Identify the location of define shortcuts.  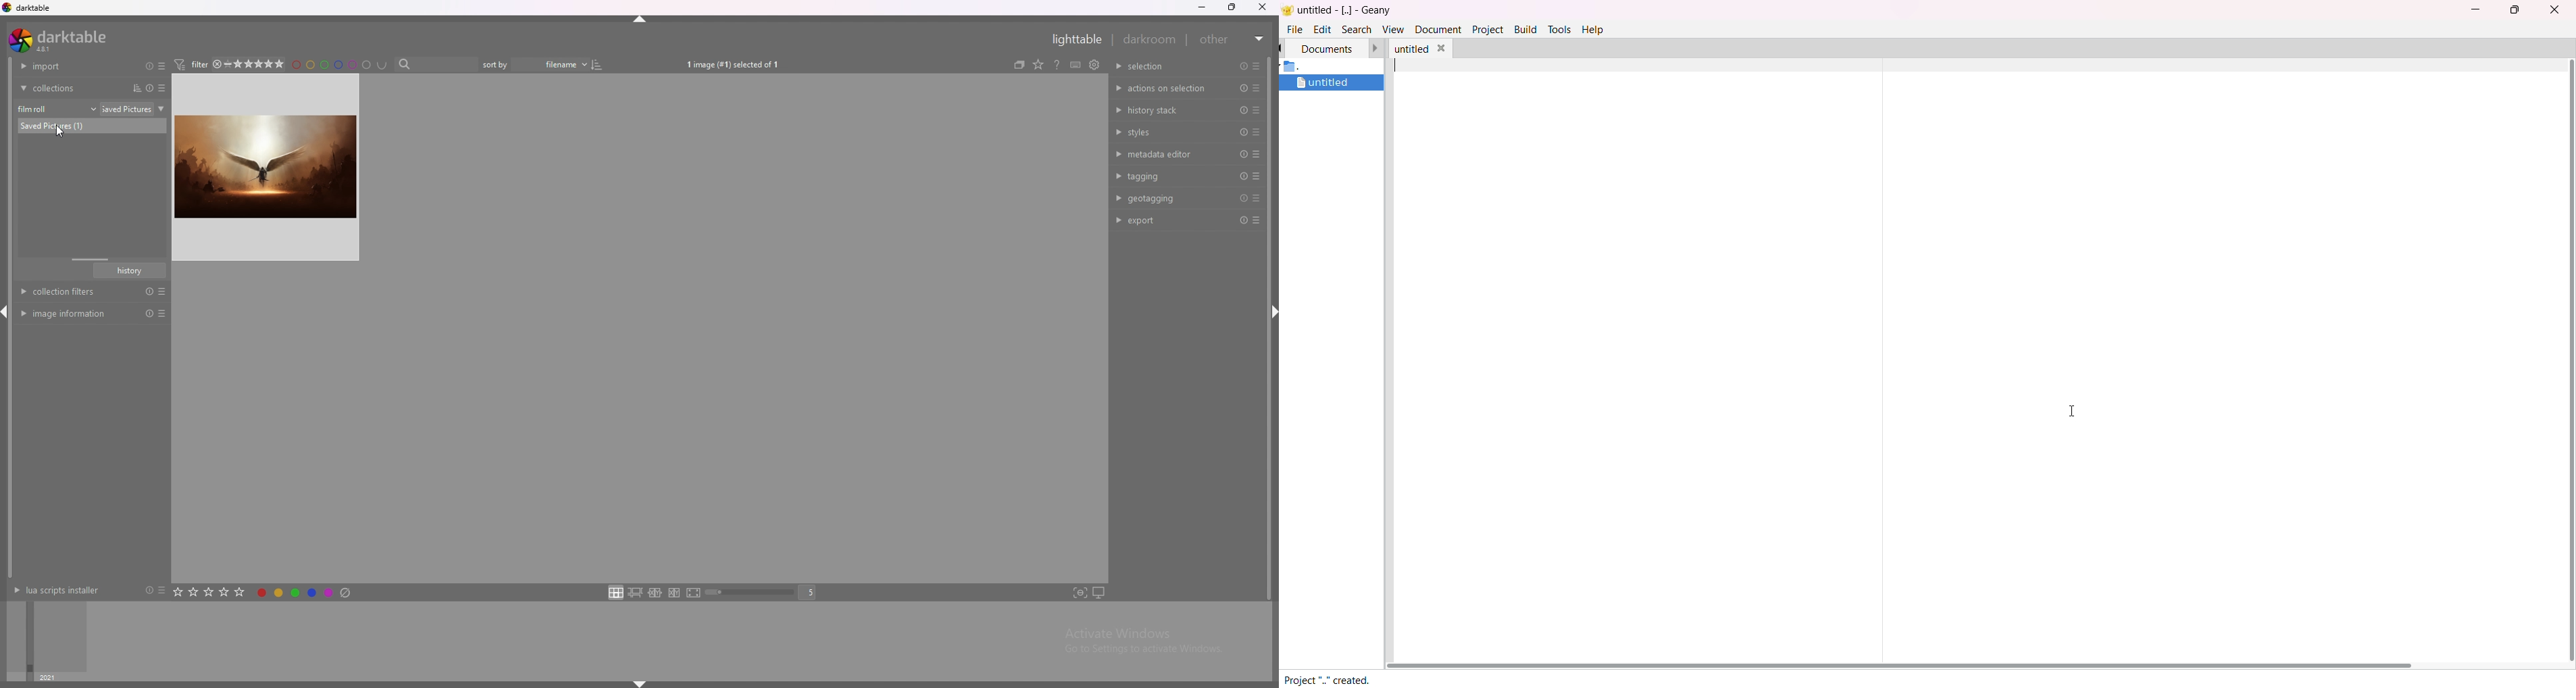
(1092, 64).